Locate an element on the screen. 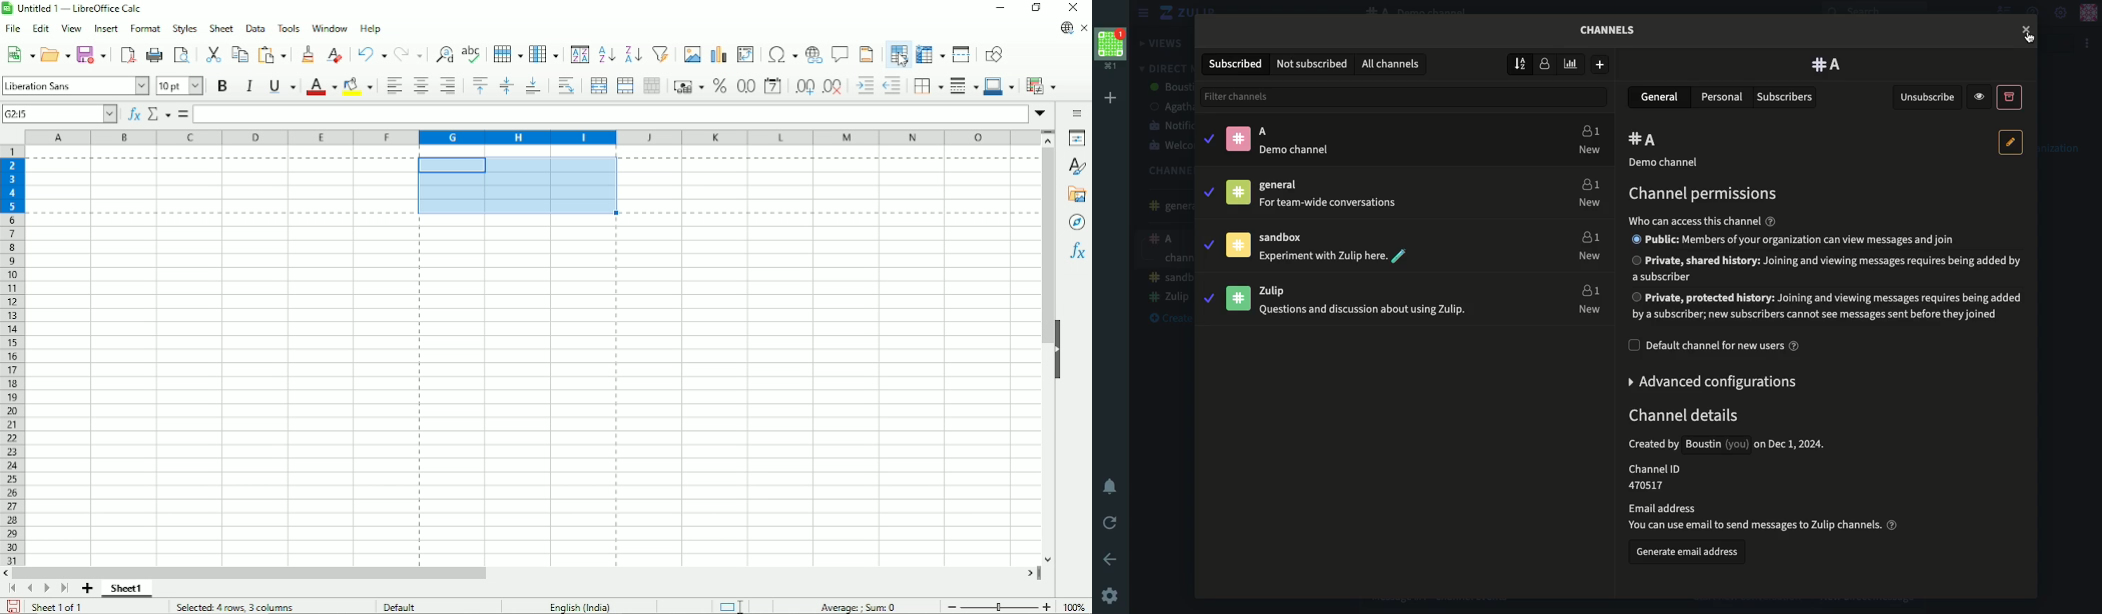 The width and height of the screenshot is (2128, 616). Minimize is located at coordinates (1001, 9).